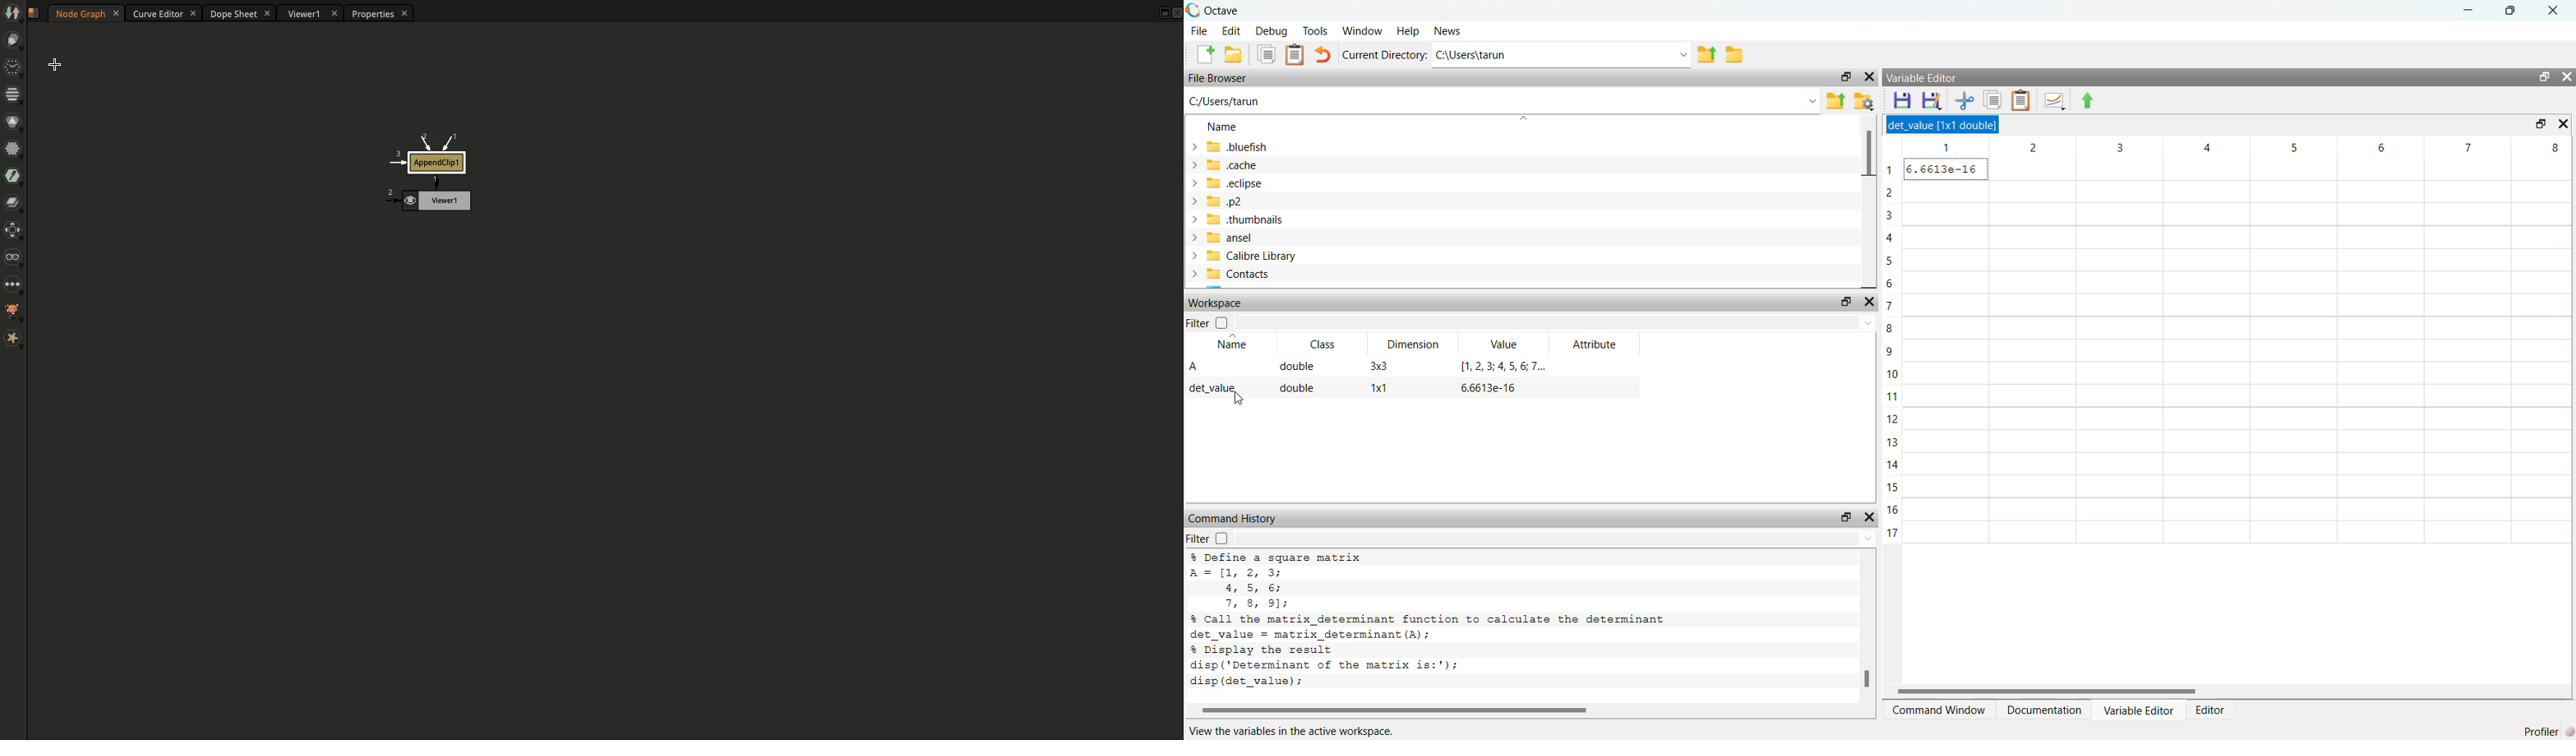 The image size is (2576, 756). Describe the element at coordinates (2212, 710) in the screenshot. I see `Editor` at that location.